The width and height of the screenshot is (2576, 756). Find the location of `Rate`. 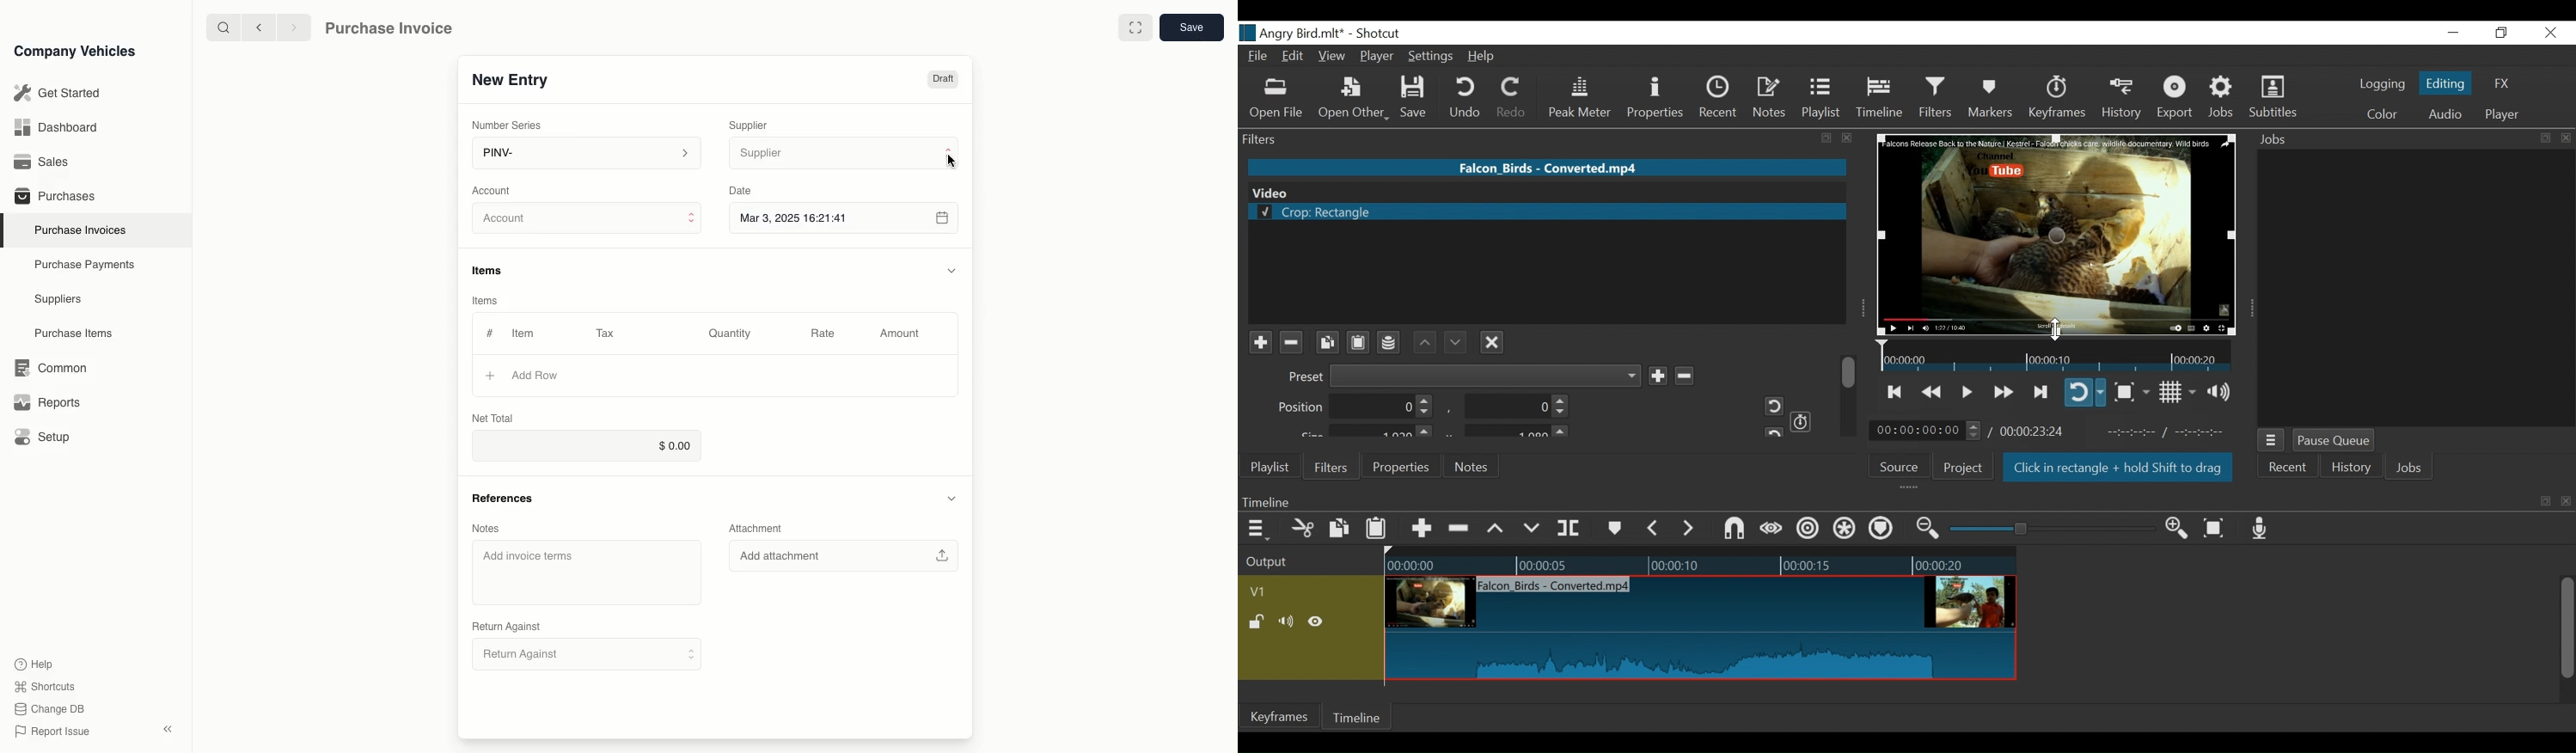

Rate is located at coordinates (824, 334).